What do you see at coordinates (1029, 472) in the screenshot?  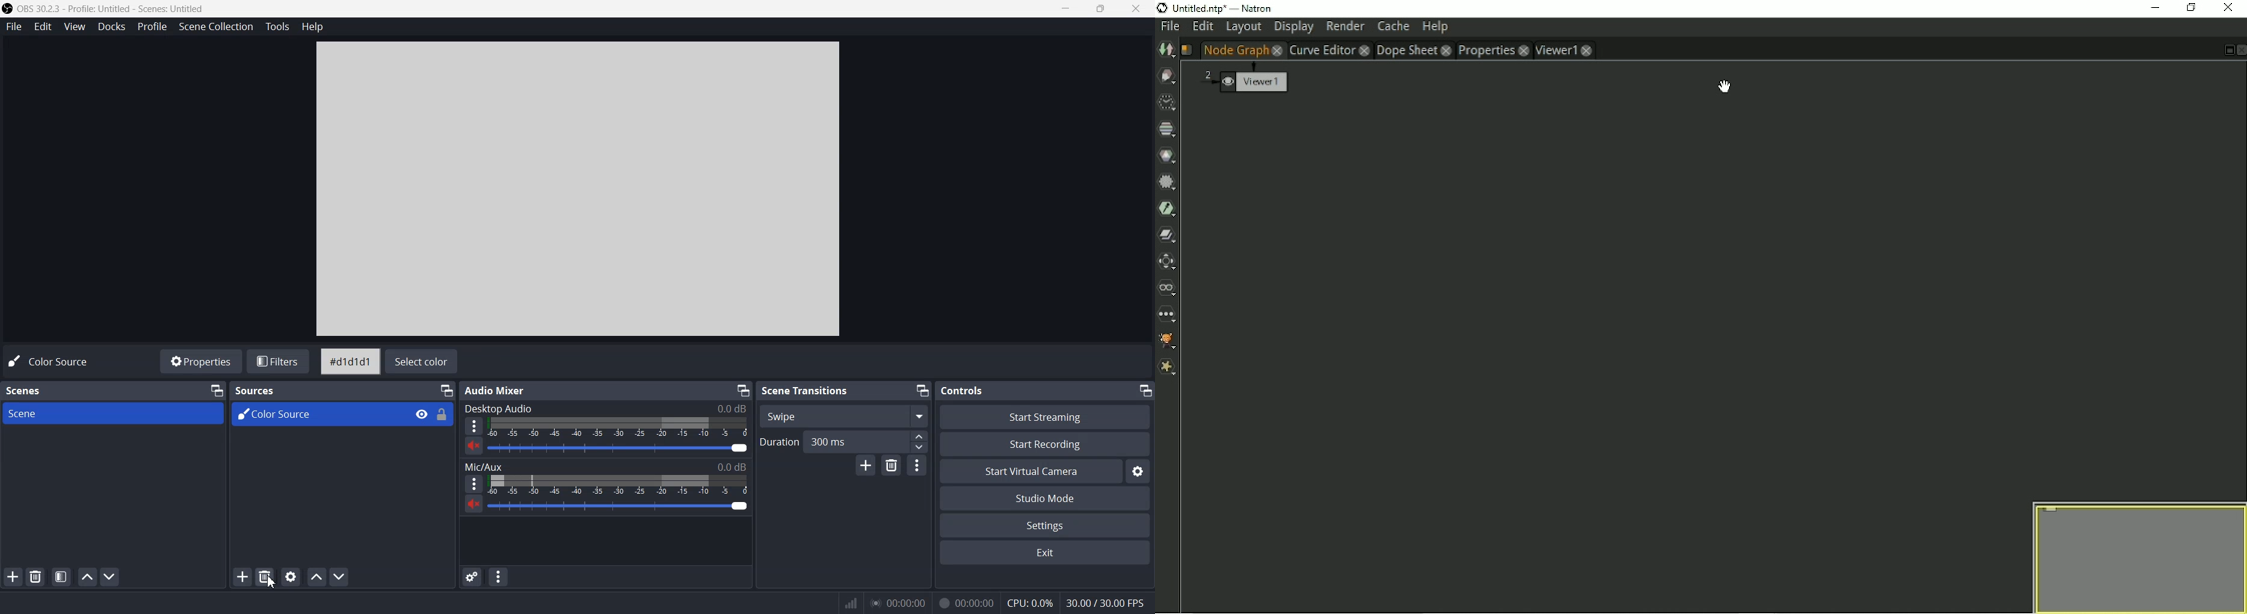 I see `Start Virtual Camera` at bounding box center [1029, 472].